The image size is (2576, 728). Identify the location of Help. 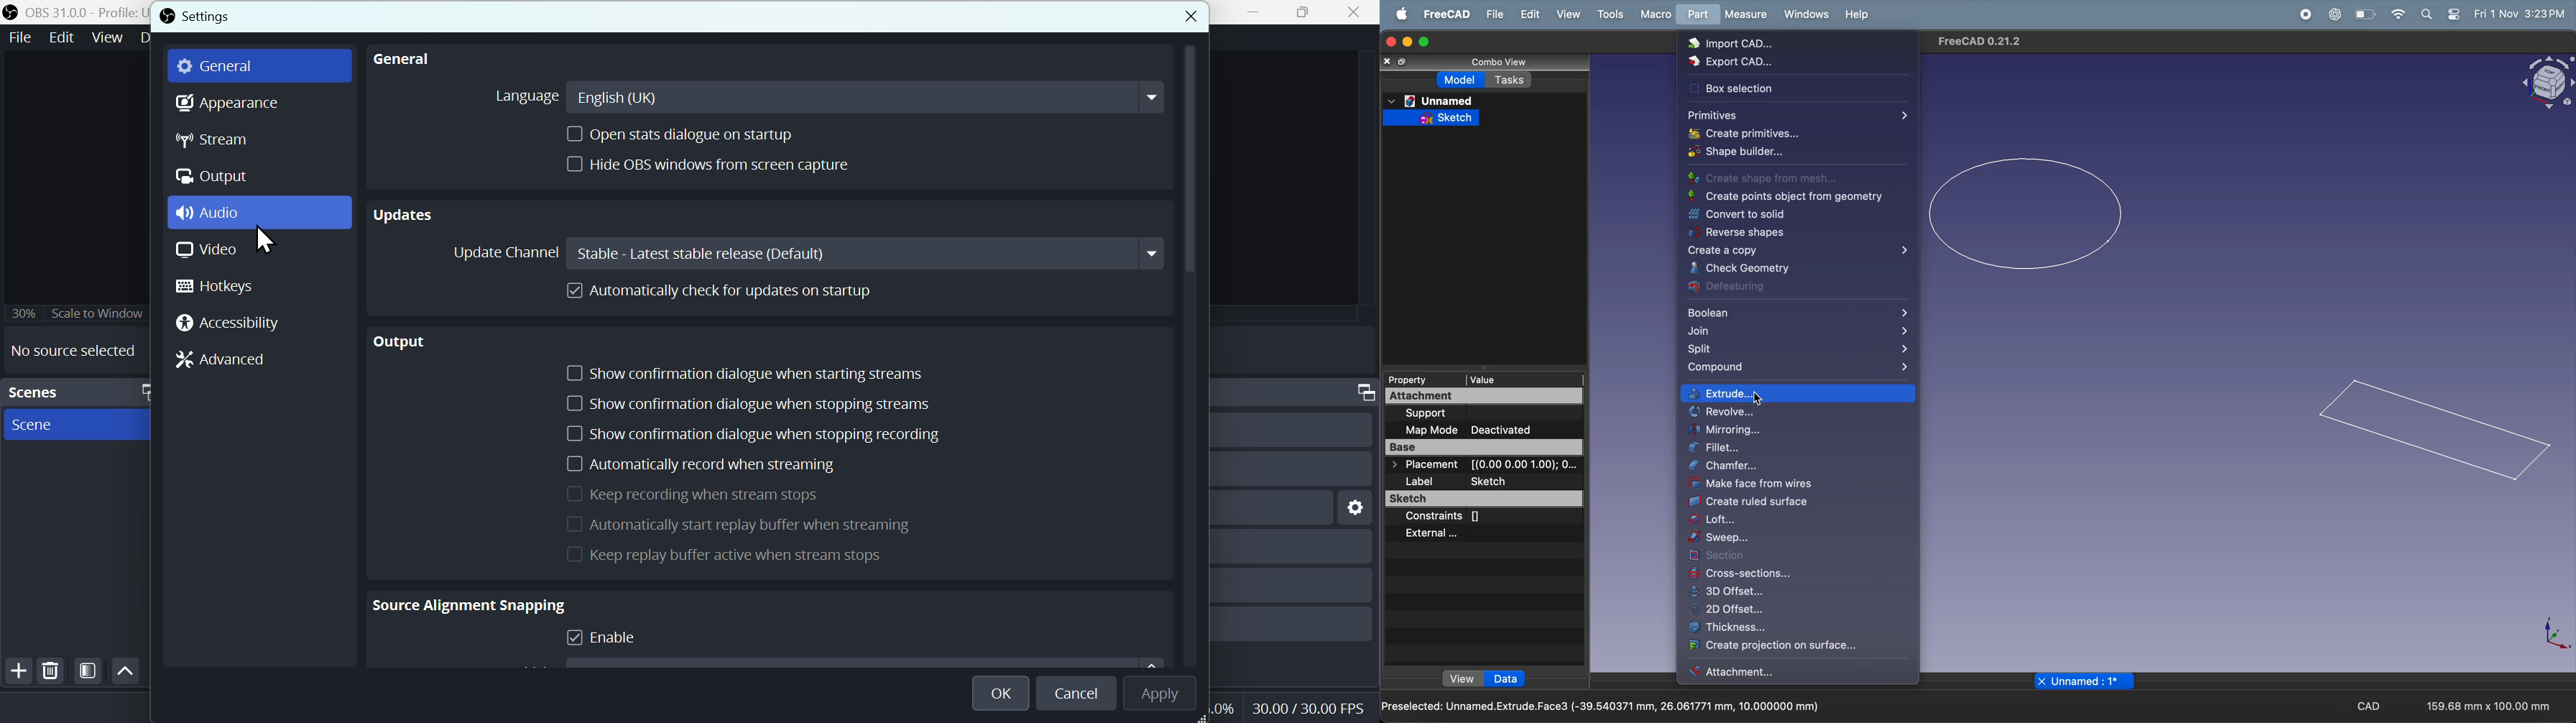
(1859, 14).